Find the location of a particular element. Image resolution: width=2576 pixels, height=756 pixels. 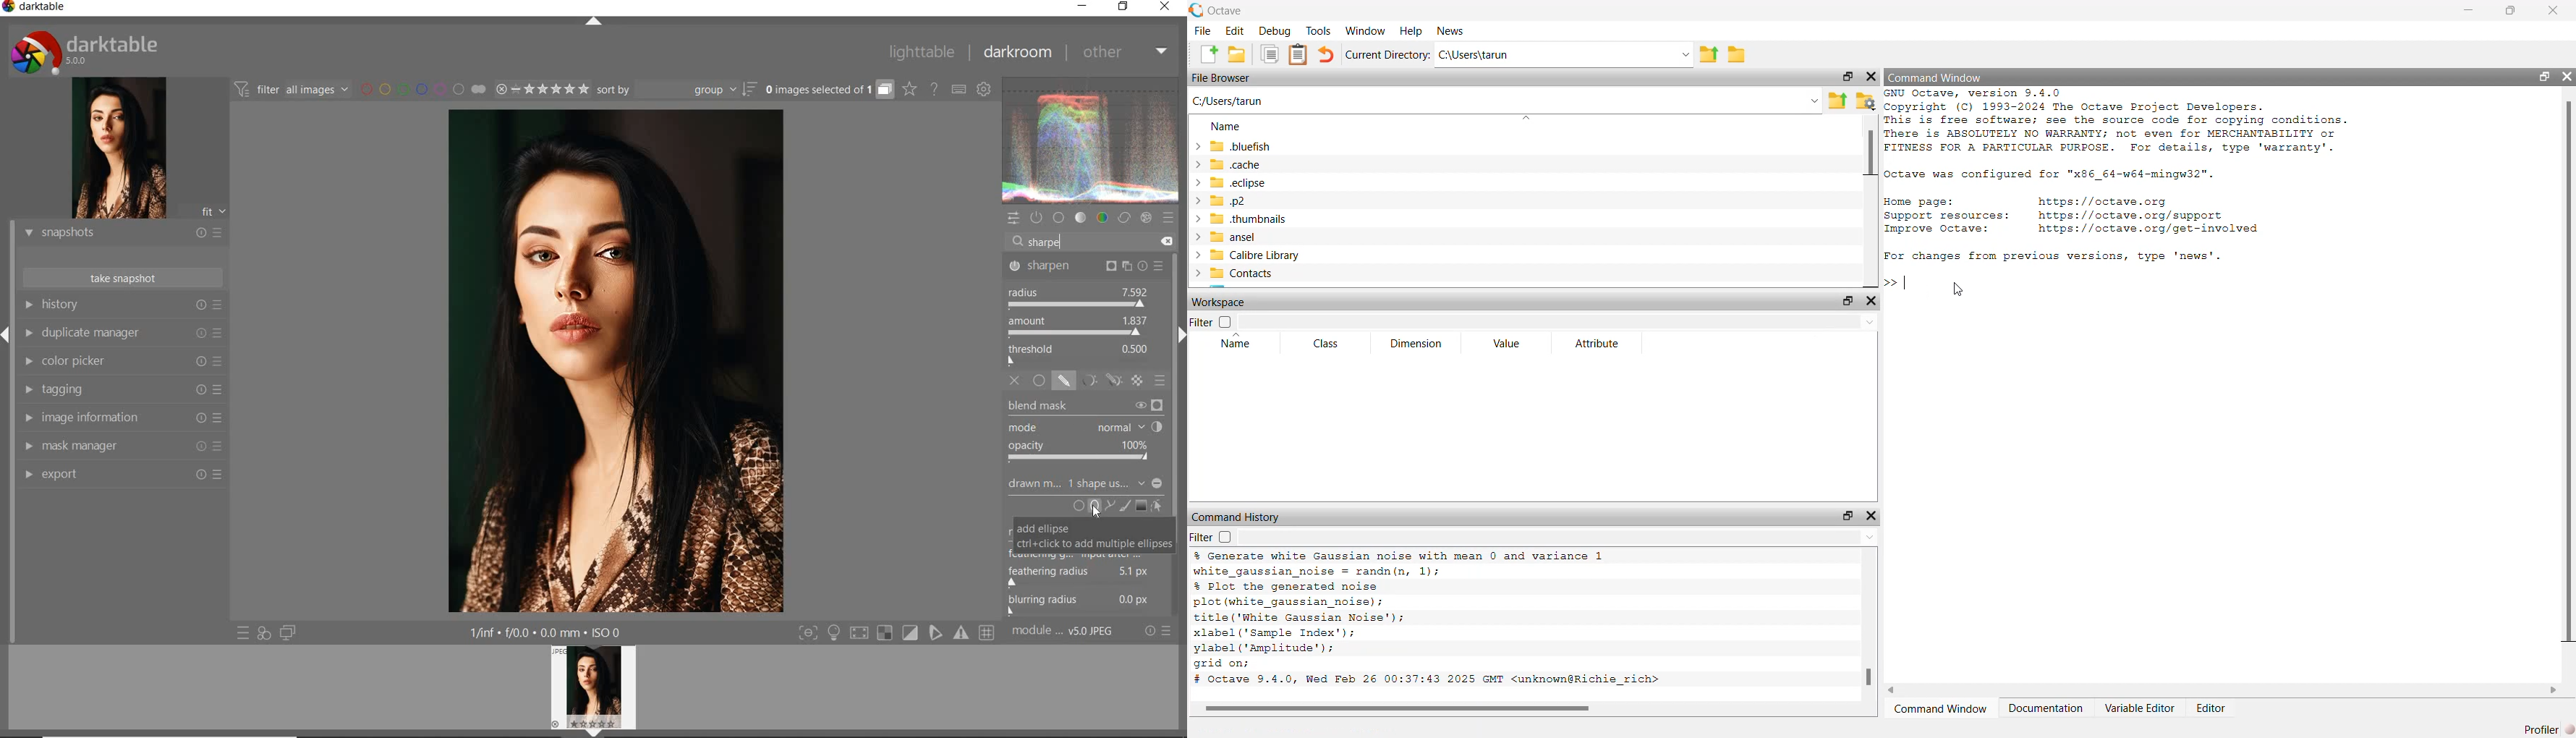

vertical scroll bar is located at coordinates (1868, 199).